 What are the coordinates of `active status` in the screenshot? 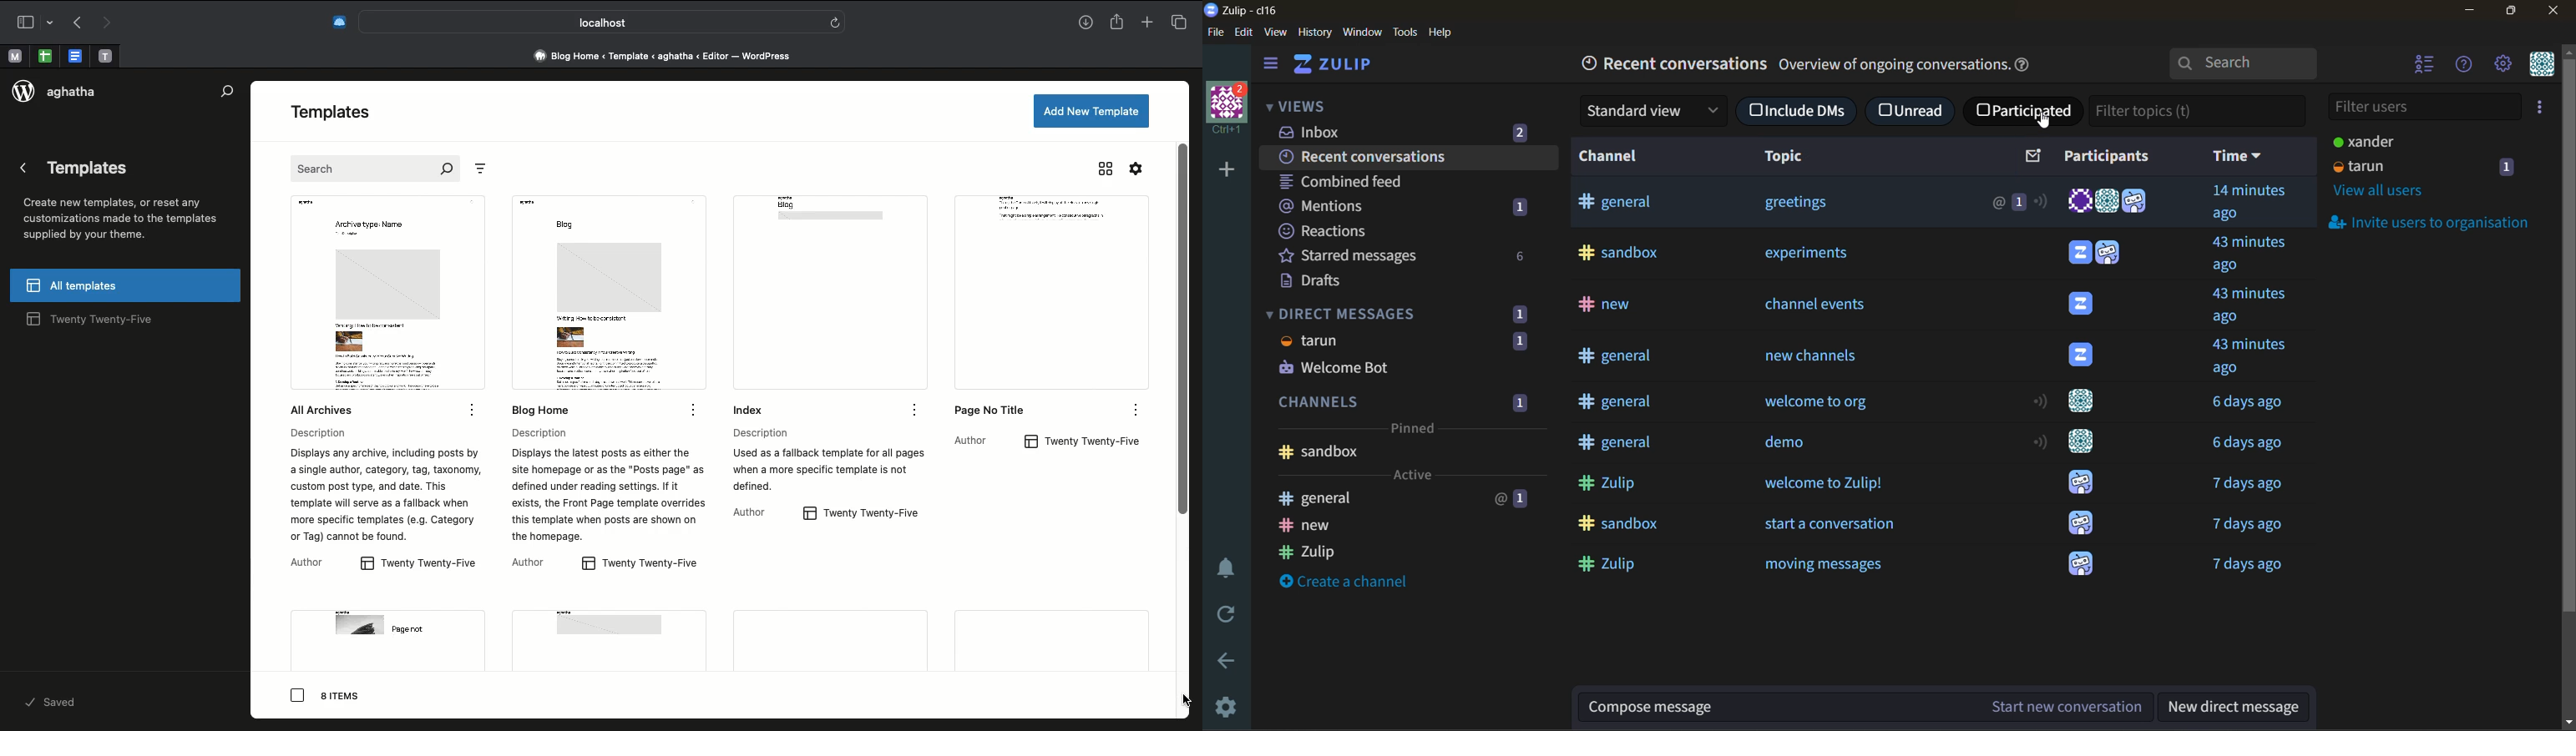 It's located at (2040, 200).